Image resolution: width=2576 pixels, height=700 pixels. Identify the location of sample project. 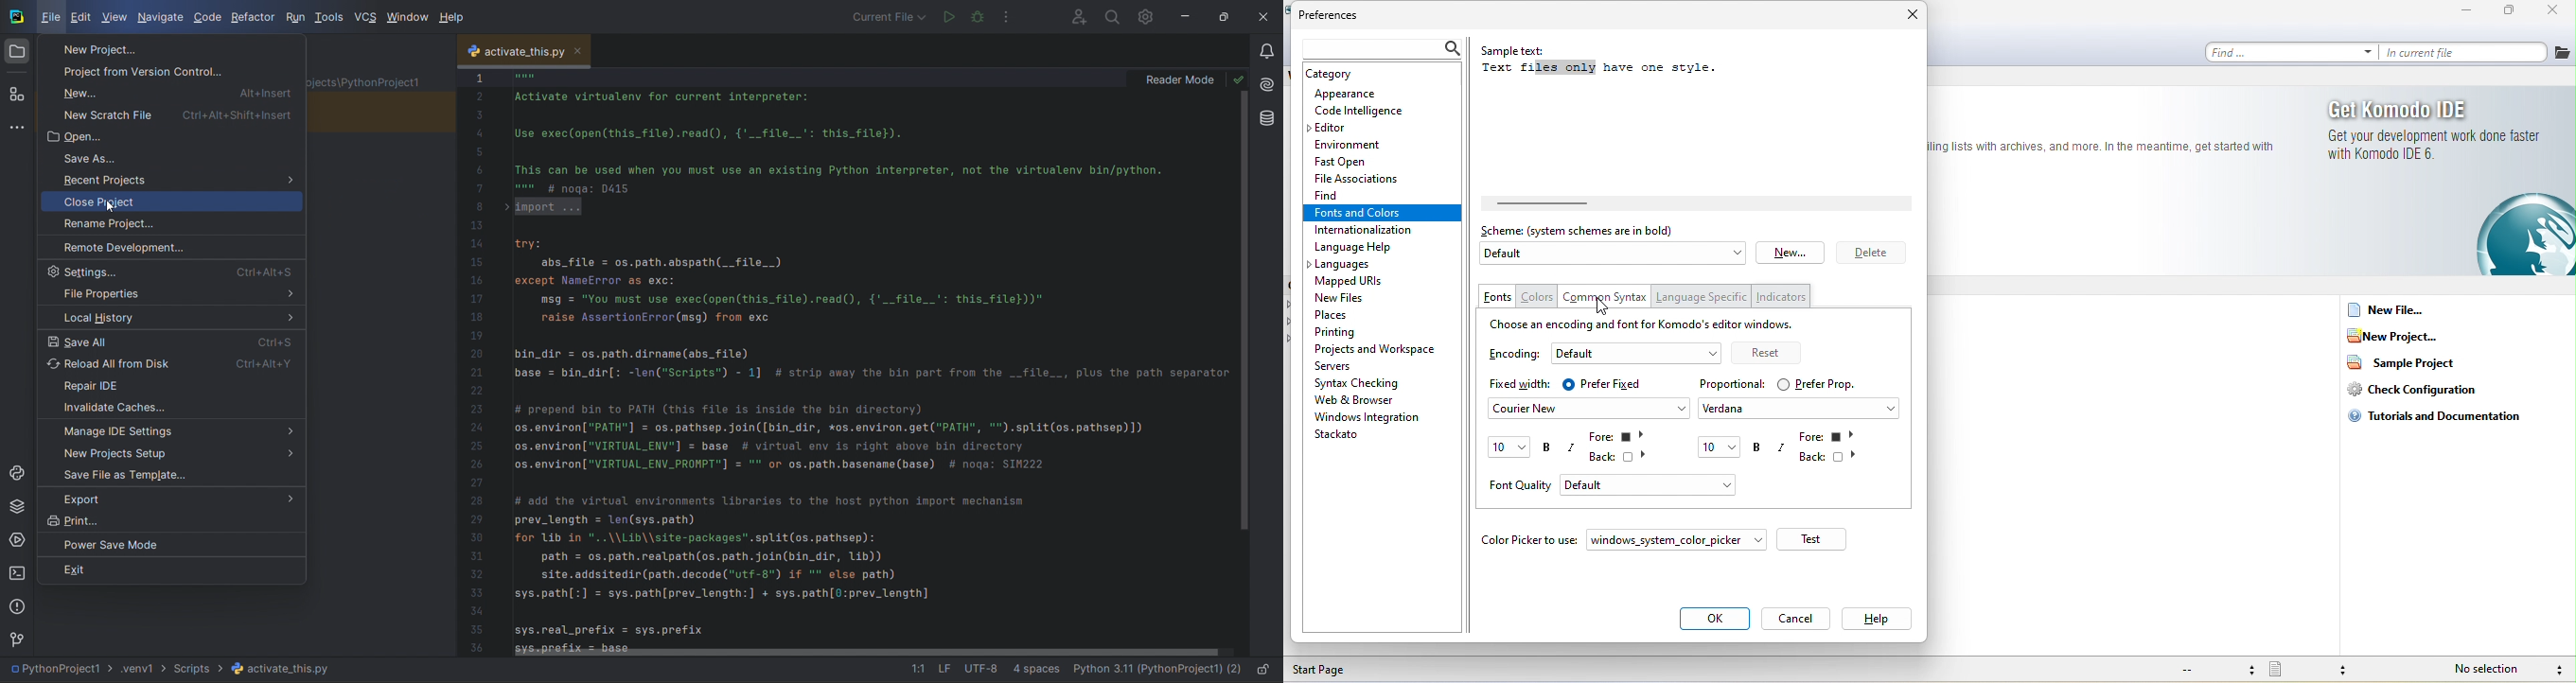
(2409, 366).